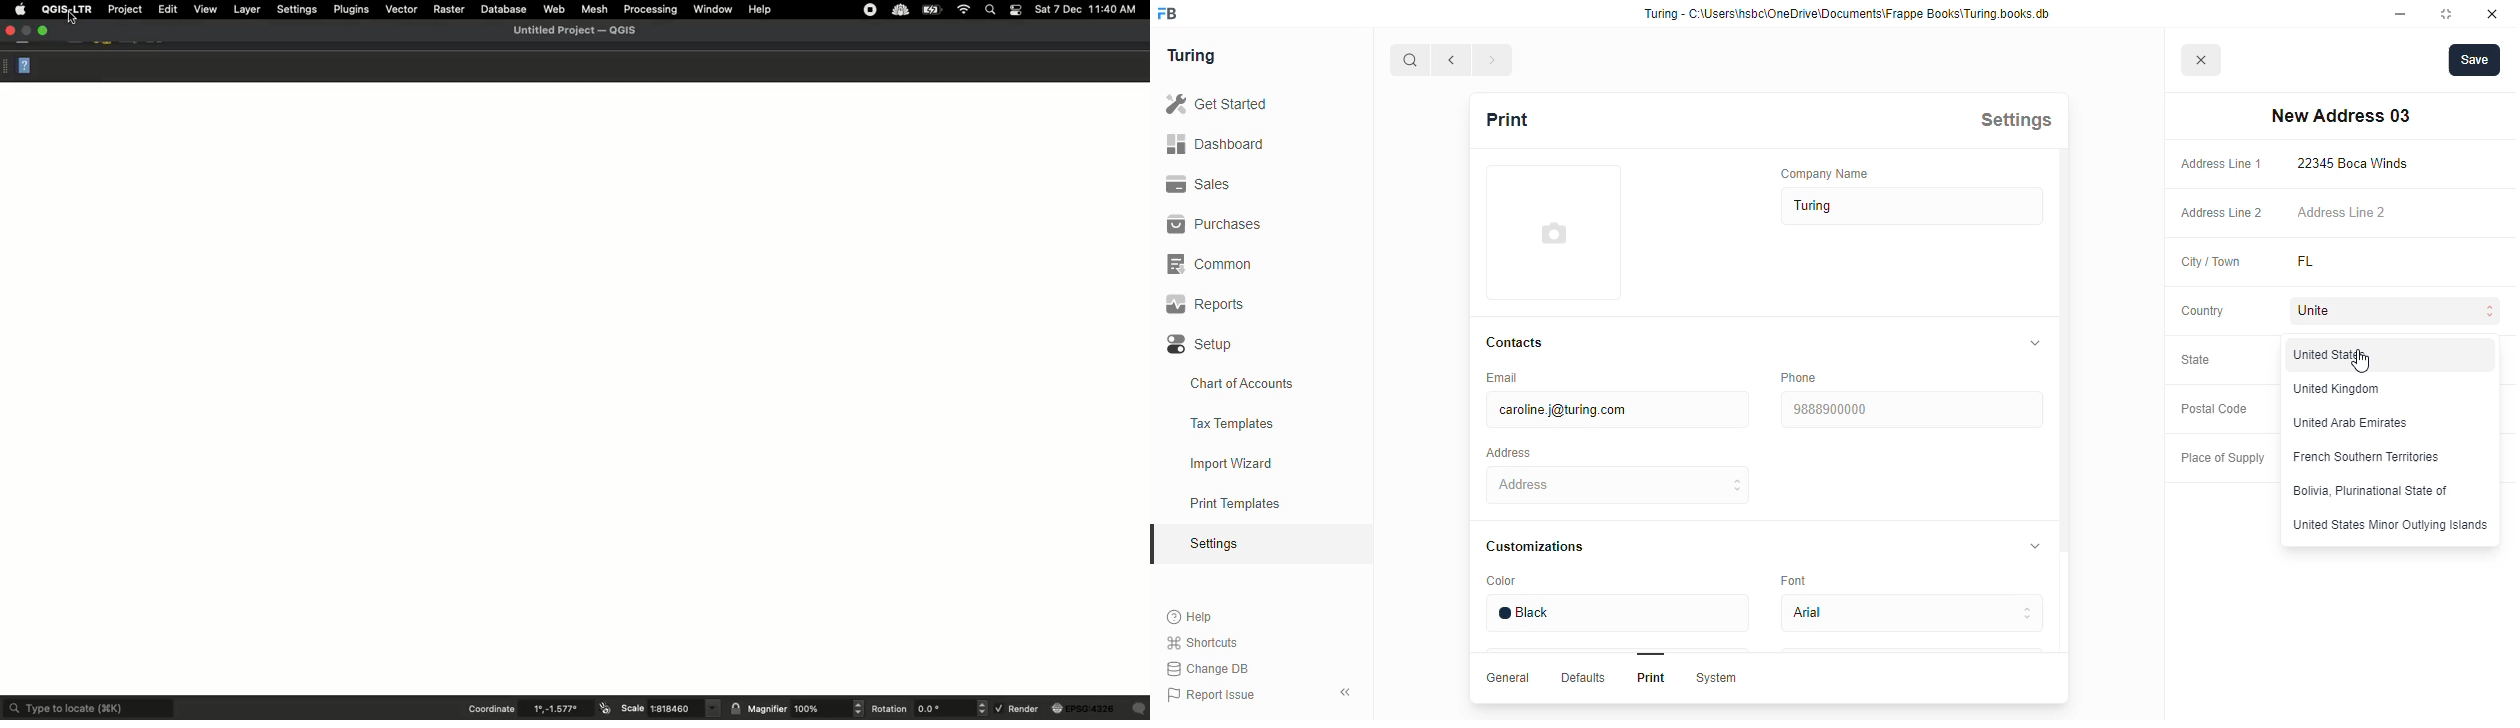 Image resolution: width=2520 pixels, height=728 pixels. What do you see at coordinates (1216, 545) in the screenshot?
I see `settings` at bounding box center [1216, 545].